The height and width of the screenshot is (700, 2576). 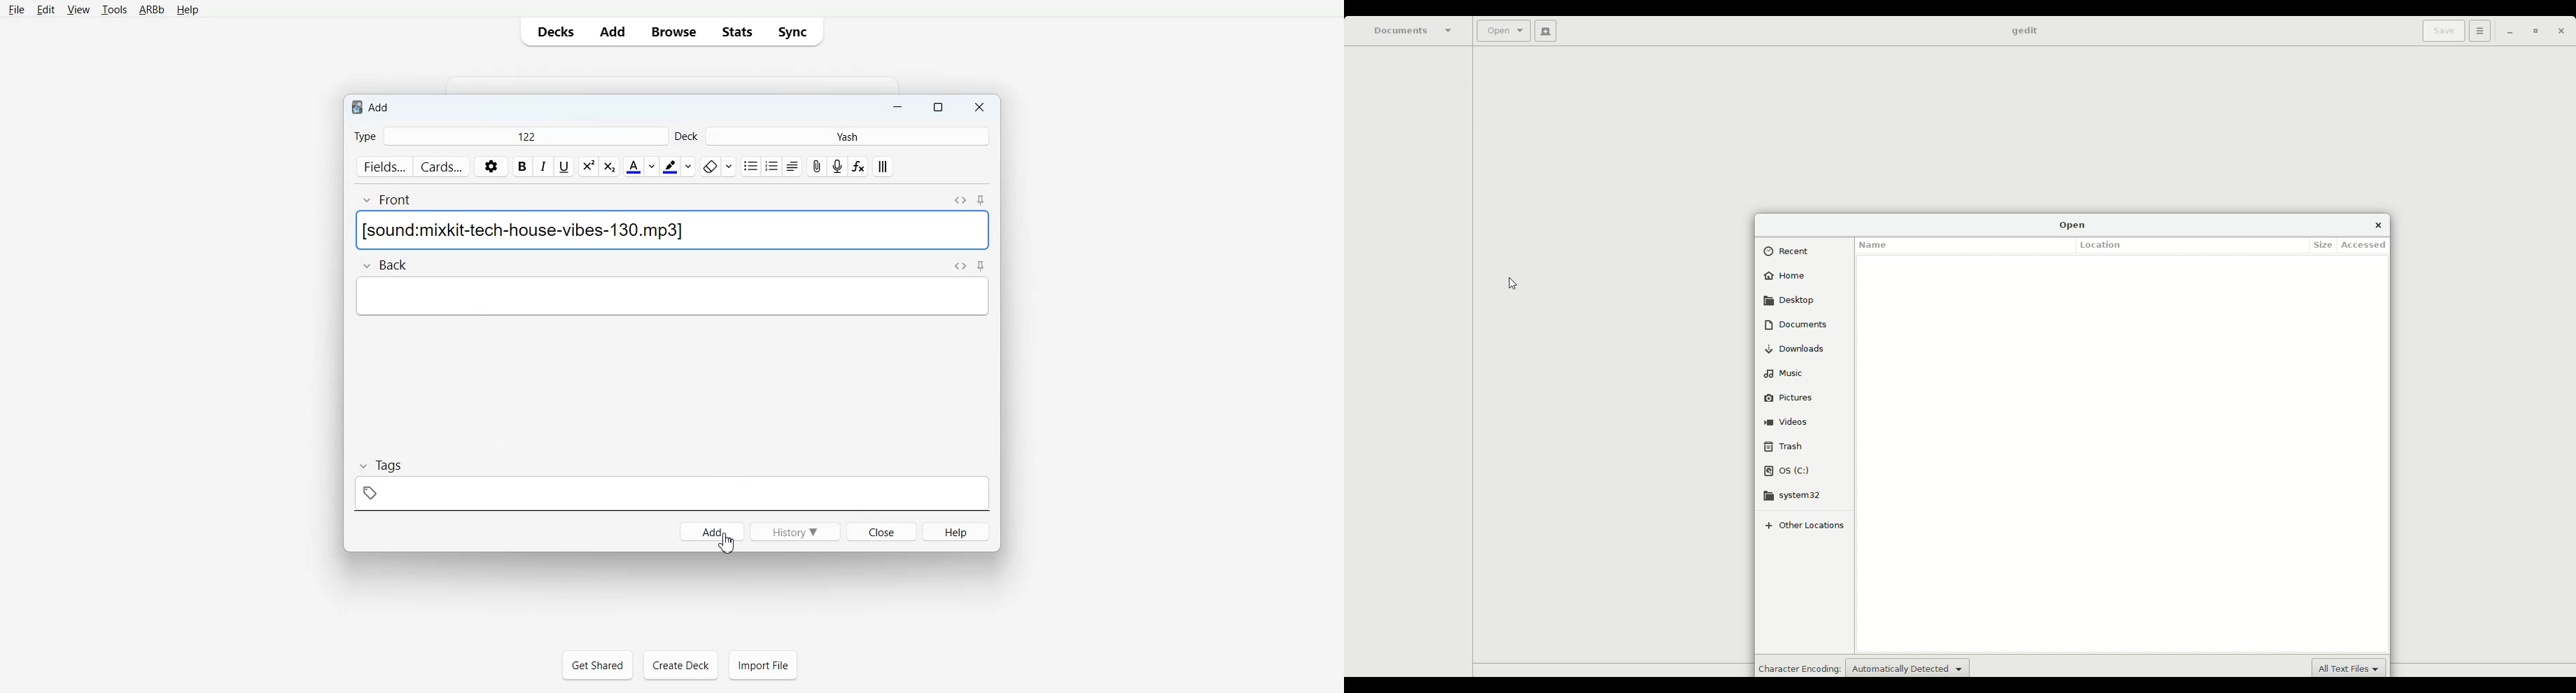 What do you see at coordinates (2110, 244) in the screenshot?
I see `Location` at bounding box center [2110, 244].